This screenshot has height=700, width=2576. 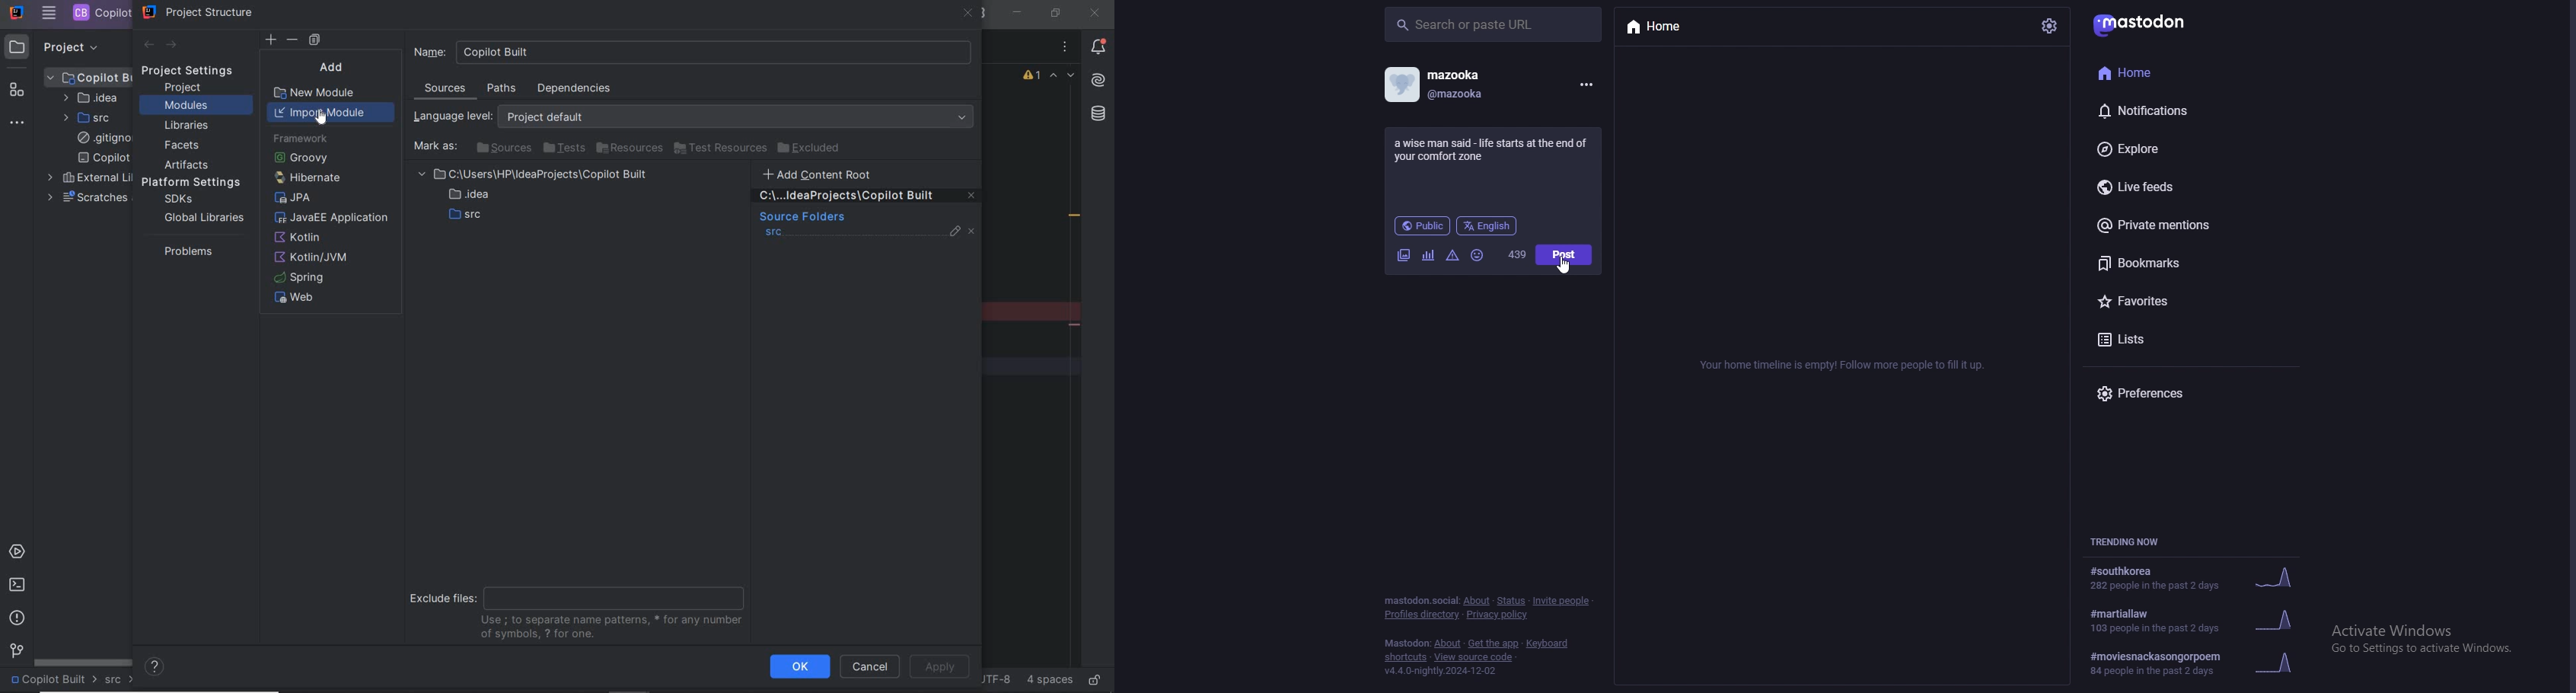 I want to click on get the app, so click(x=1494, y=644).